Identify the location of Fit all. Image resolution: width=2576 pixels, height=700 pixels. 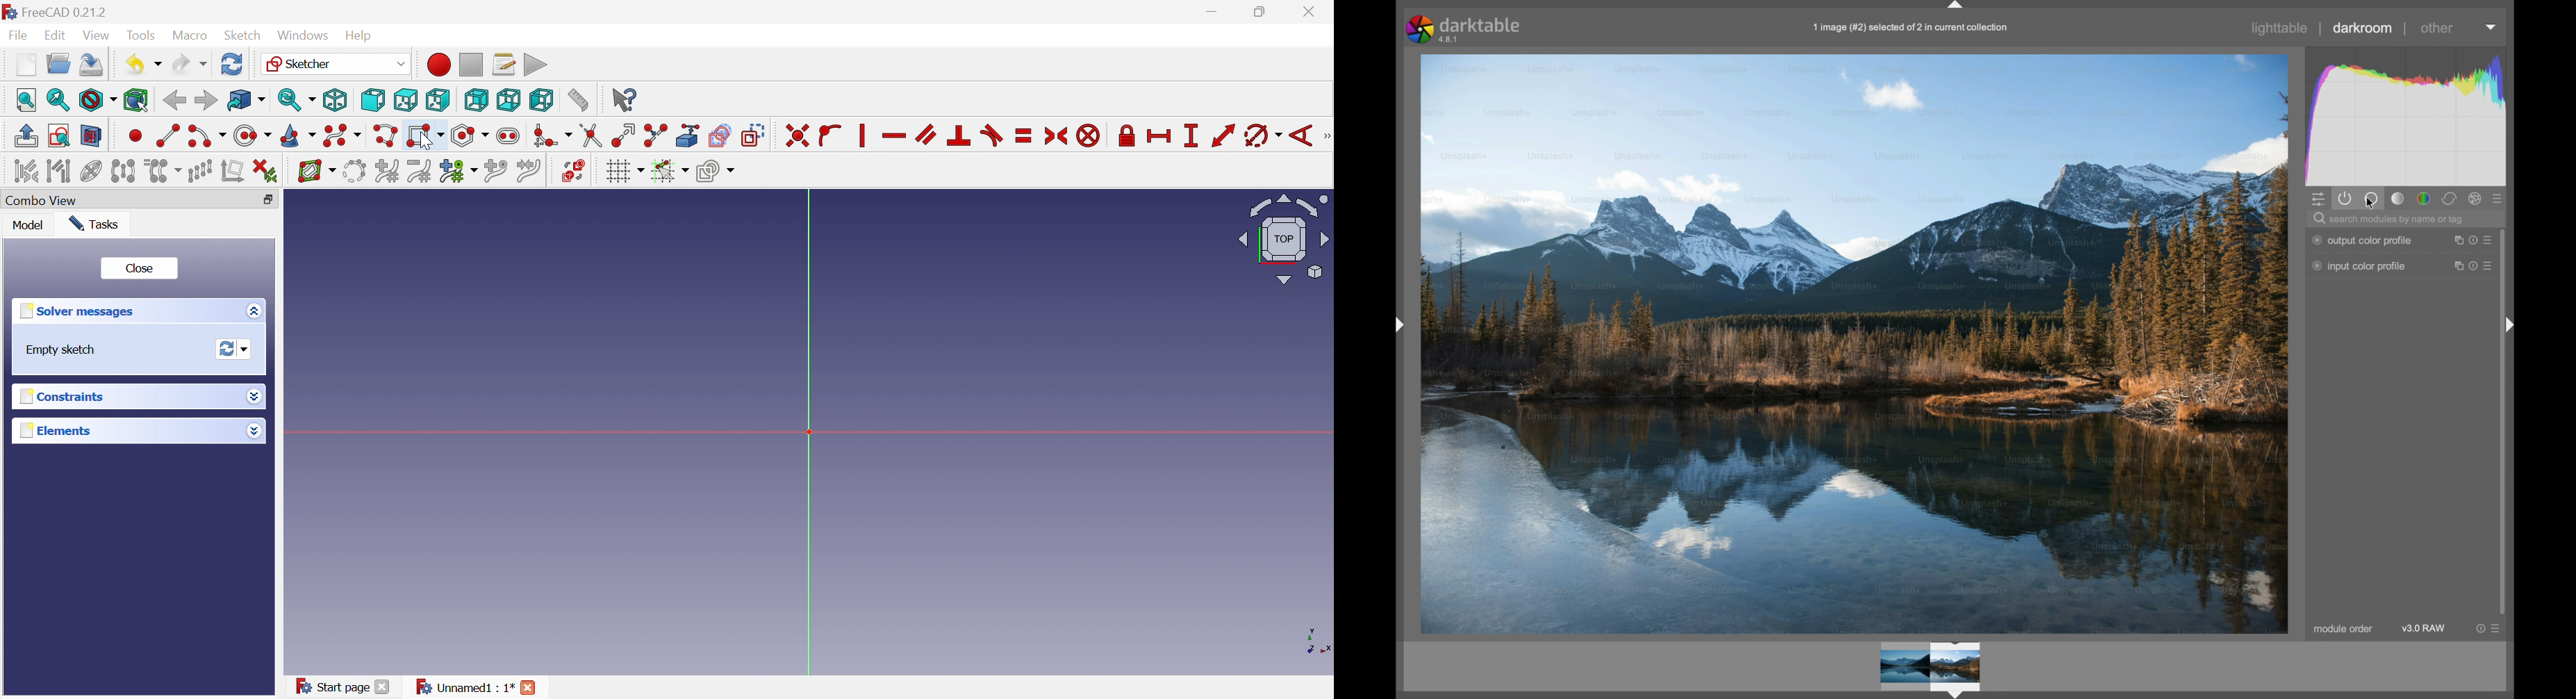
(27, 99).